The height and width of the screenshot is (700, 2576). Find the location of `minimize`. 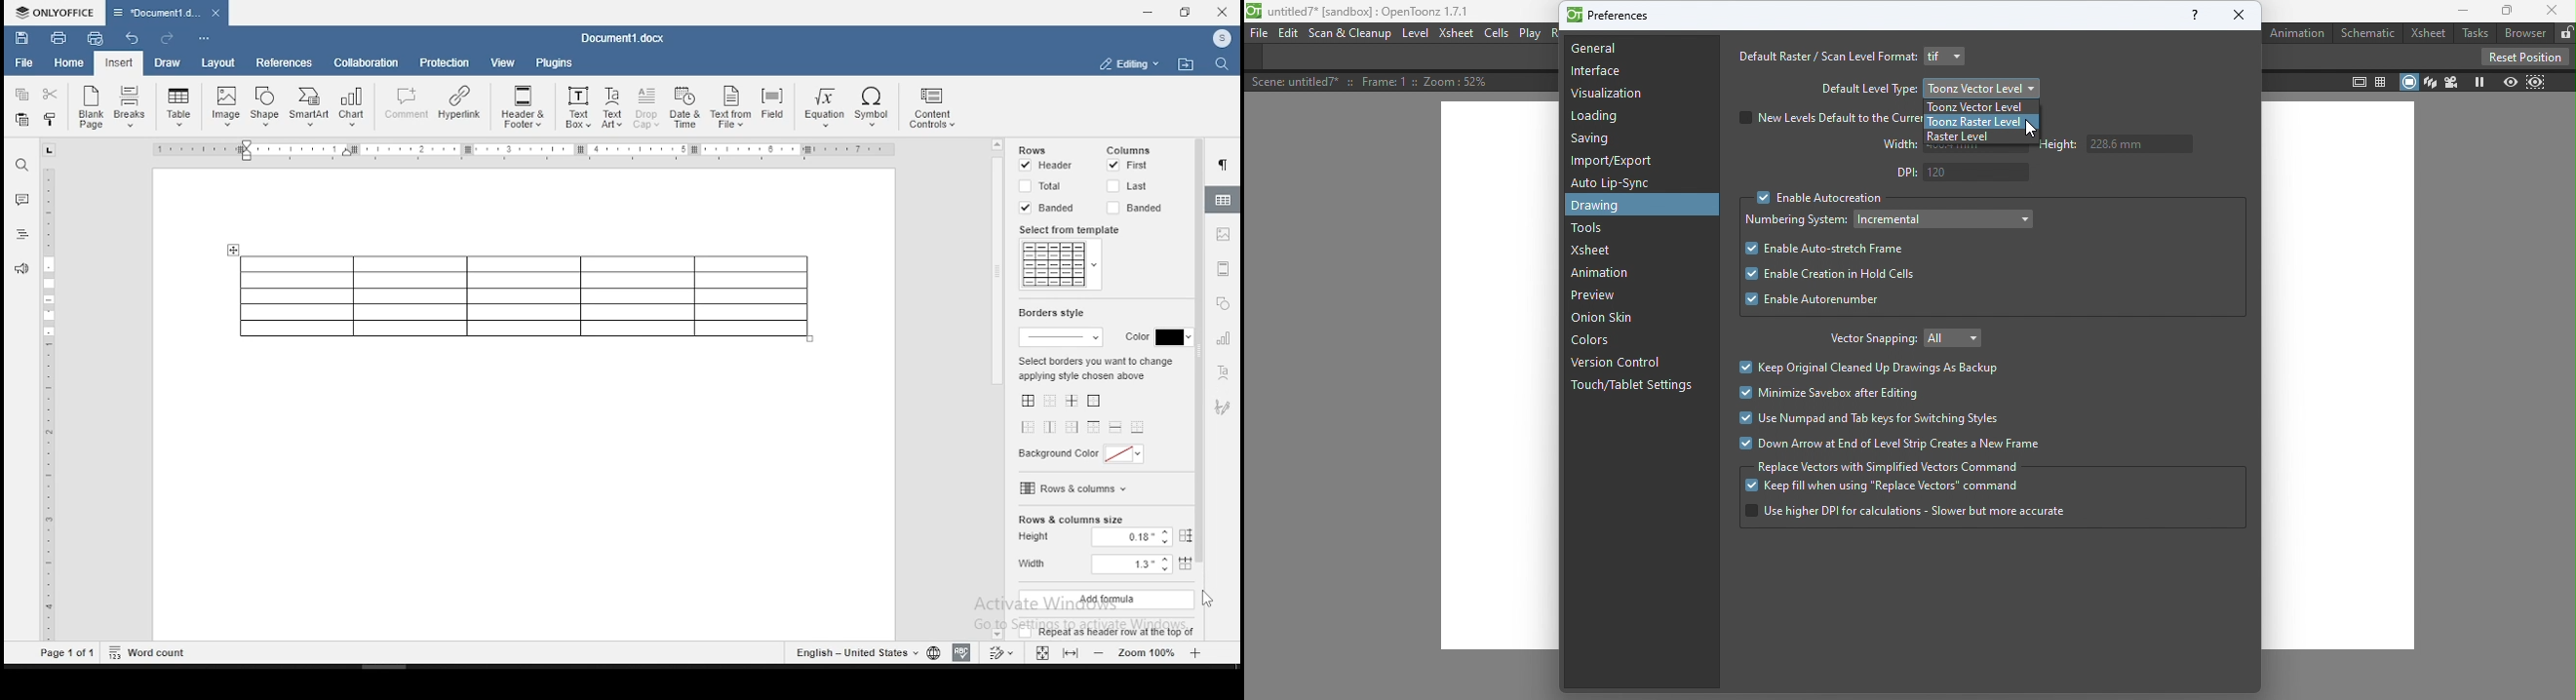

minimize is located at coordinates (1150, 12).